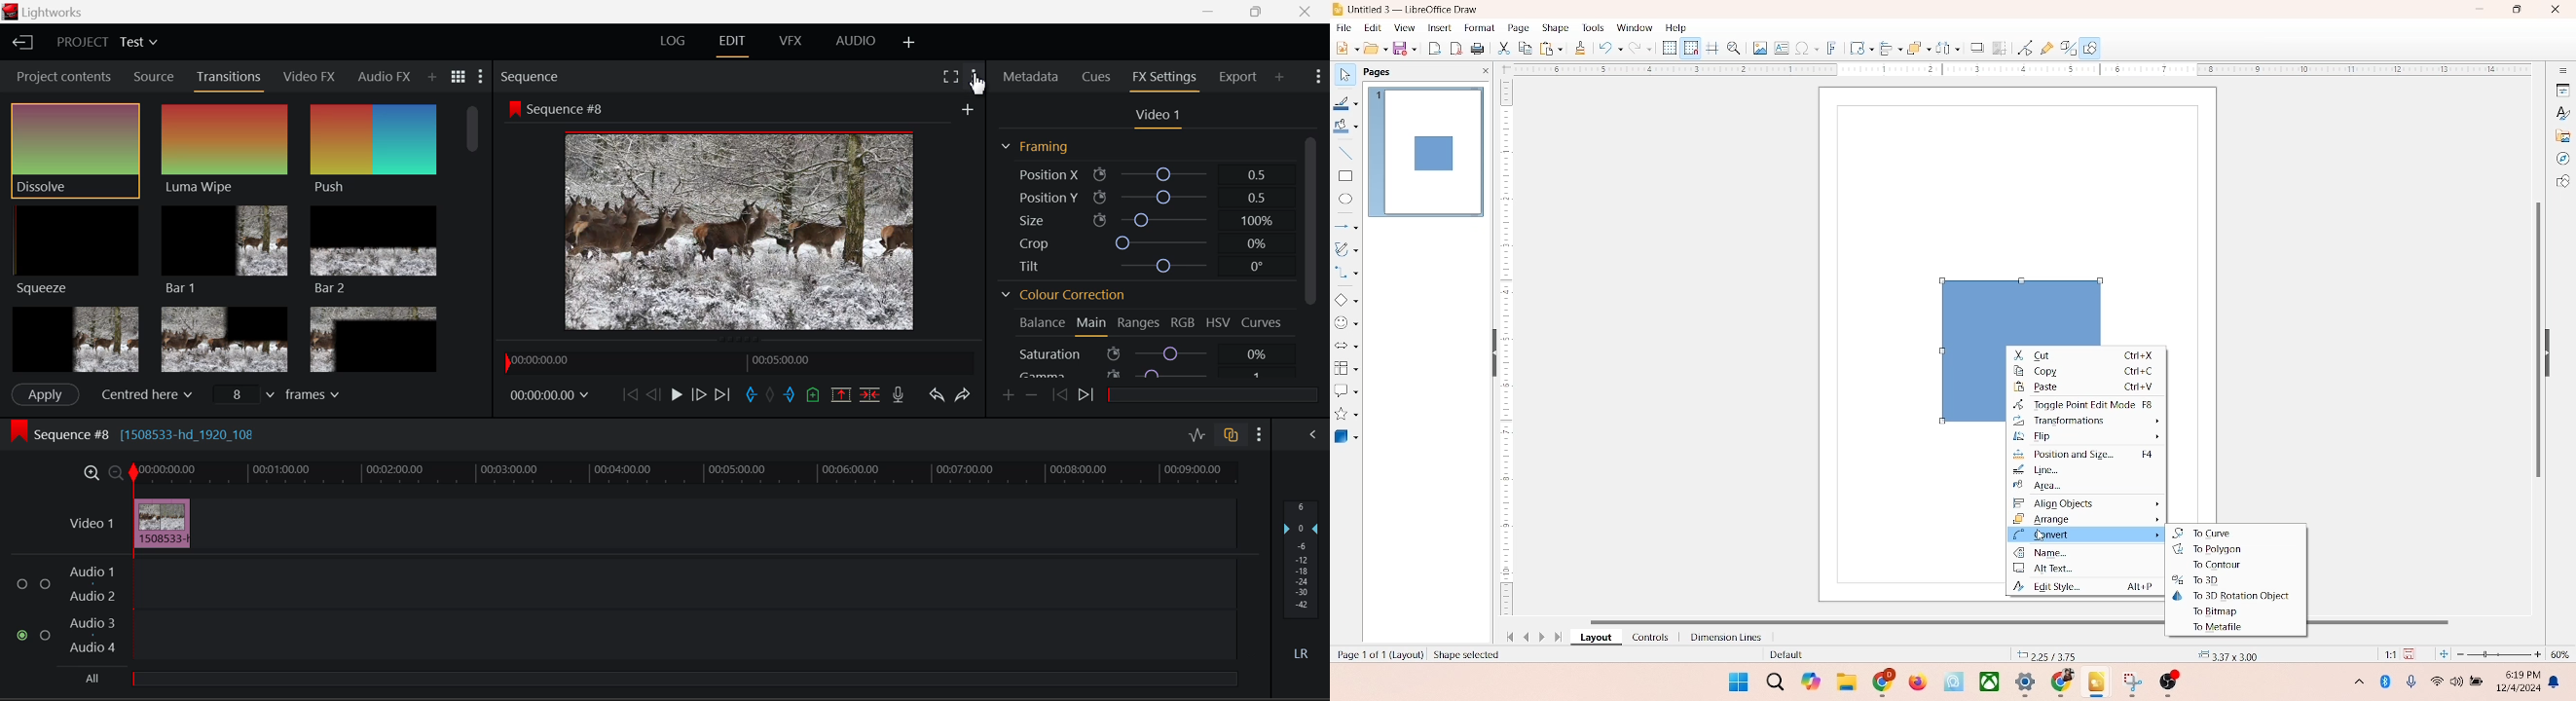  What do you see at coordinates (1757, 48) in the screenshot?
I see `image` at bounding box center [1757, 48].